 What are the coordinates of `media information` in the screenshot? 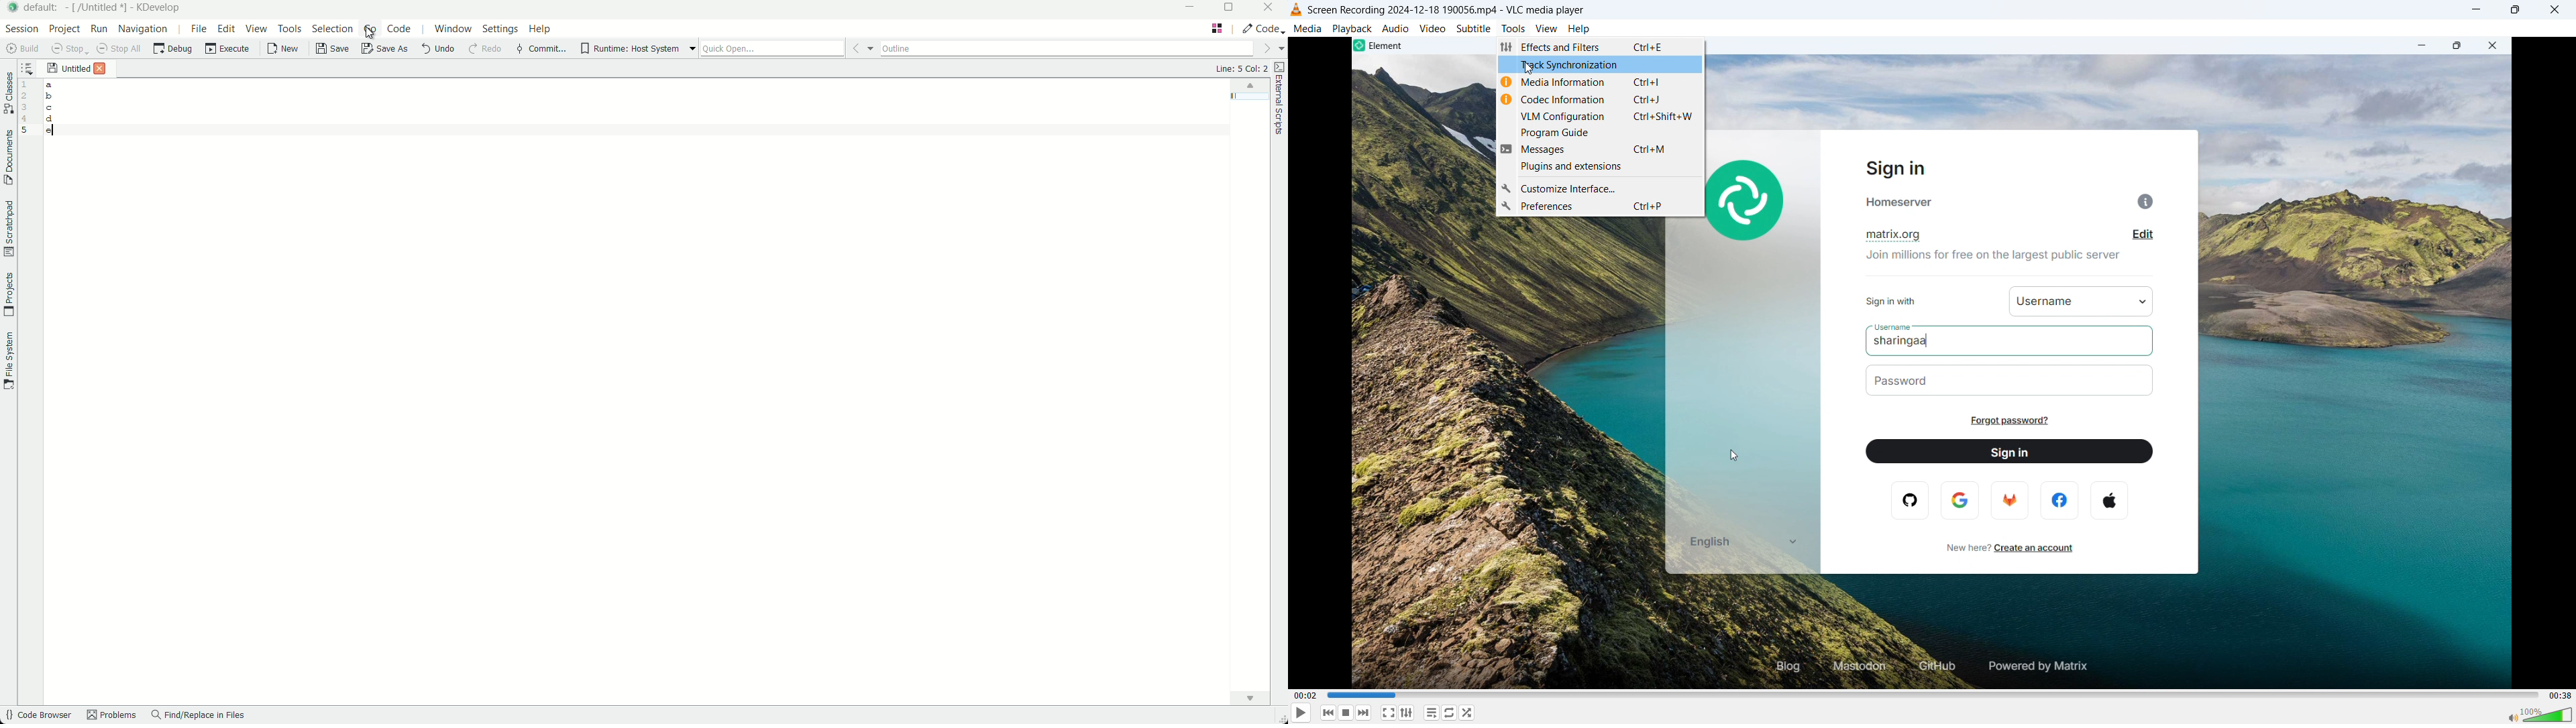 It's located at (1600, 82).